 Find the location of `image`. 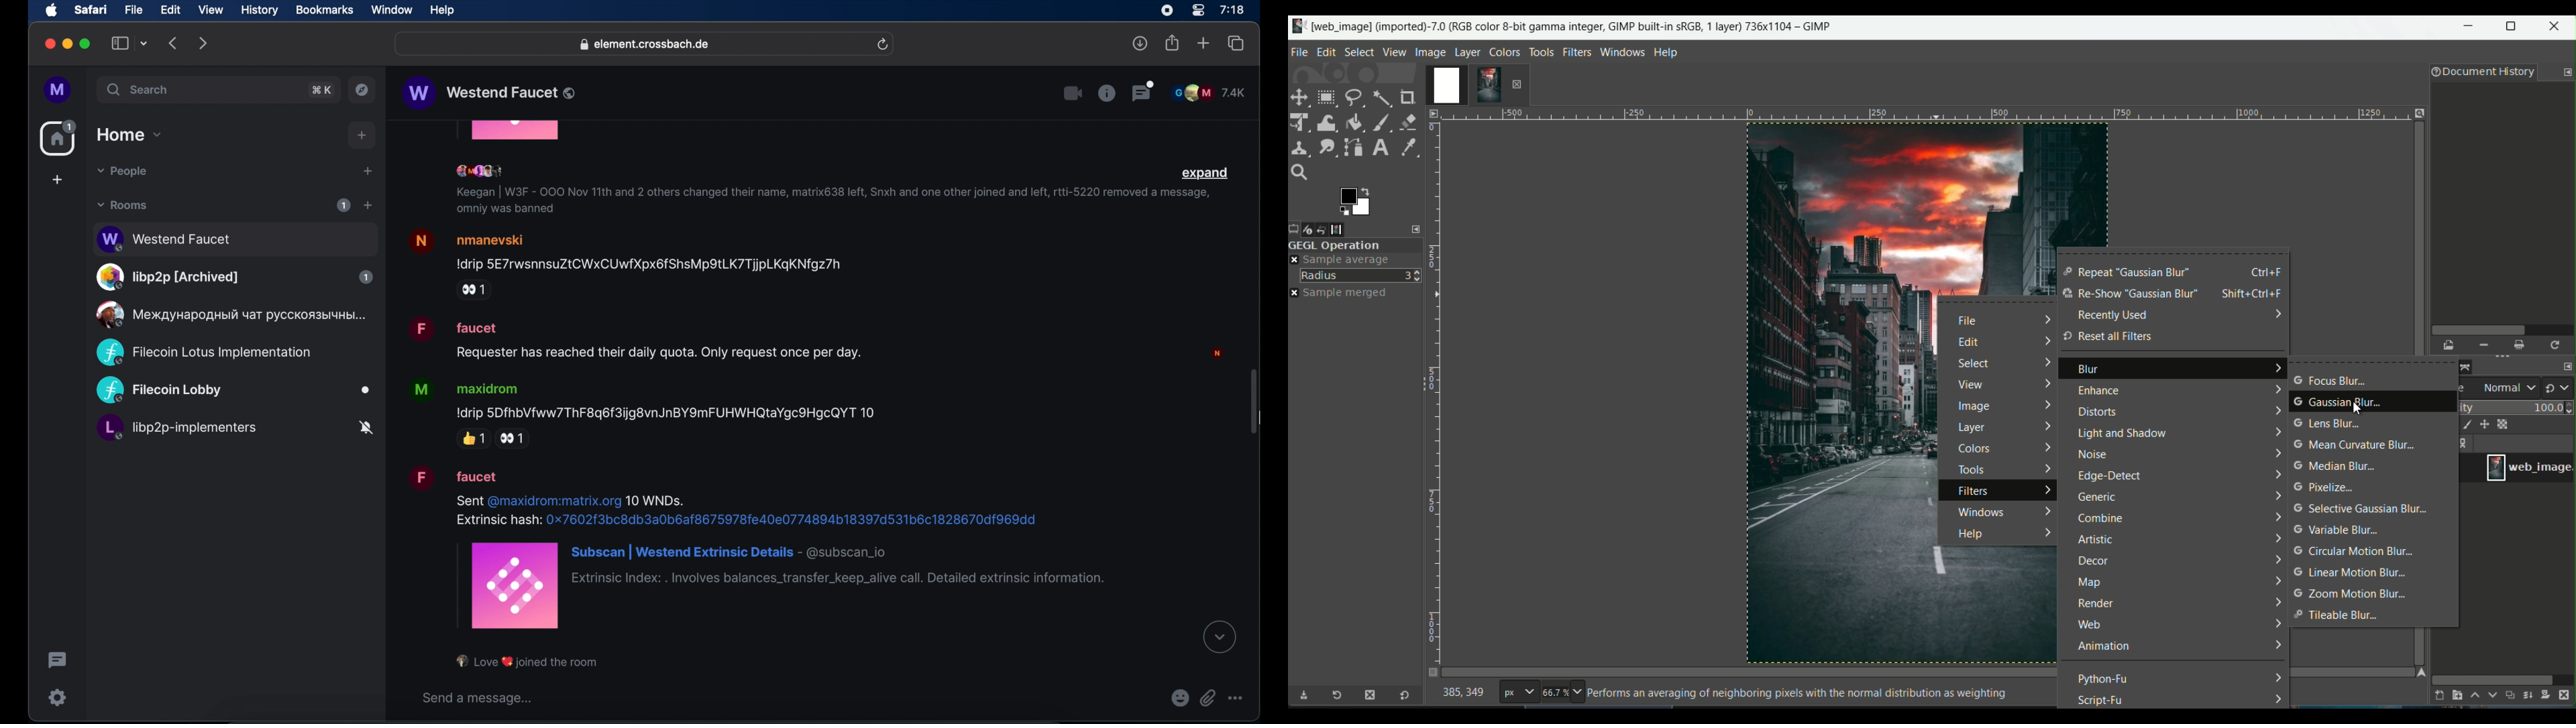

image is located at coordinates (1974, 408).